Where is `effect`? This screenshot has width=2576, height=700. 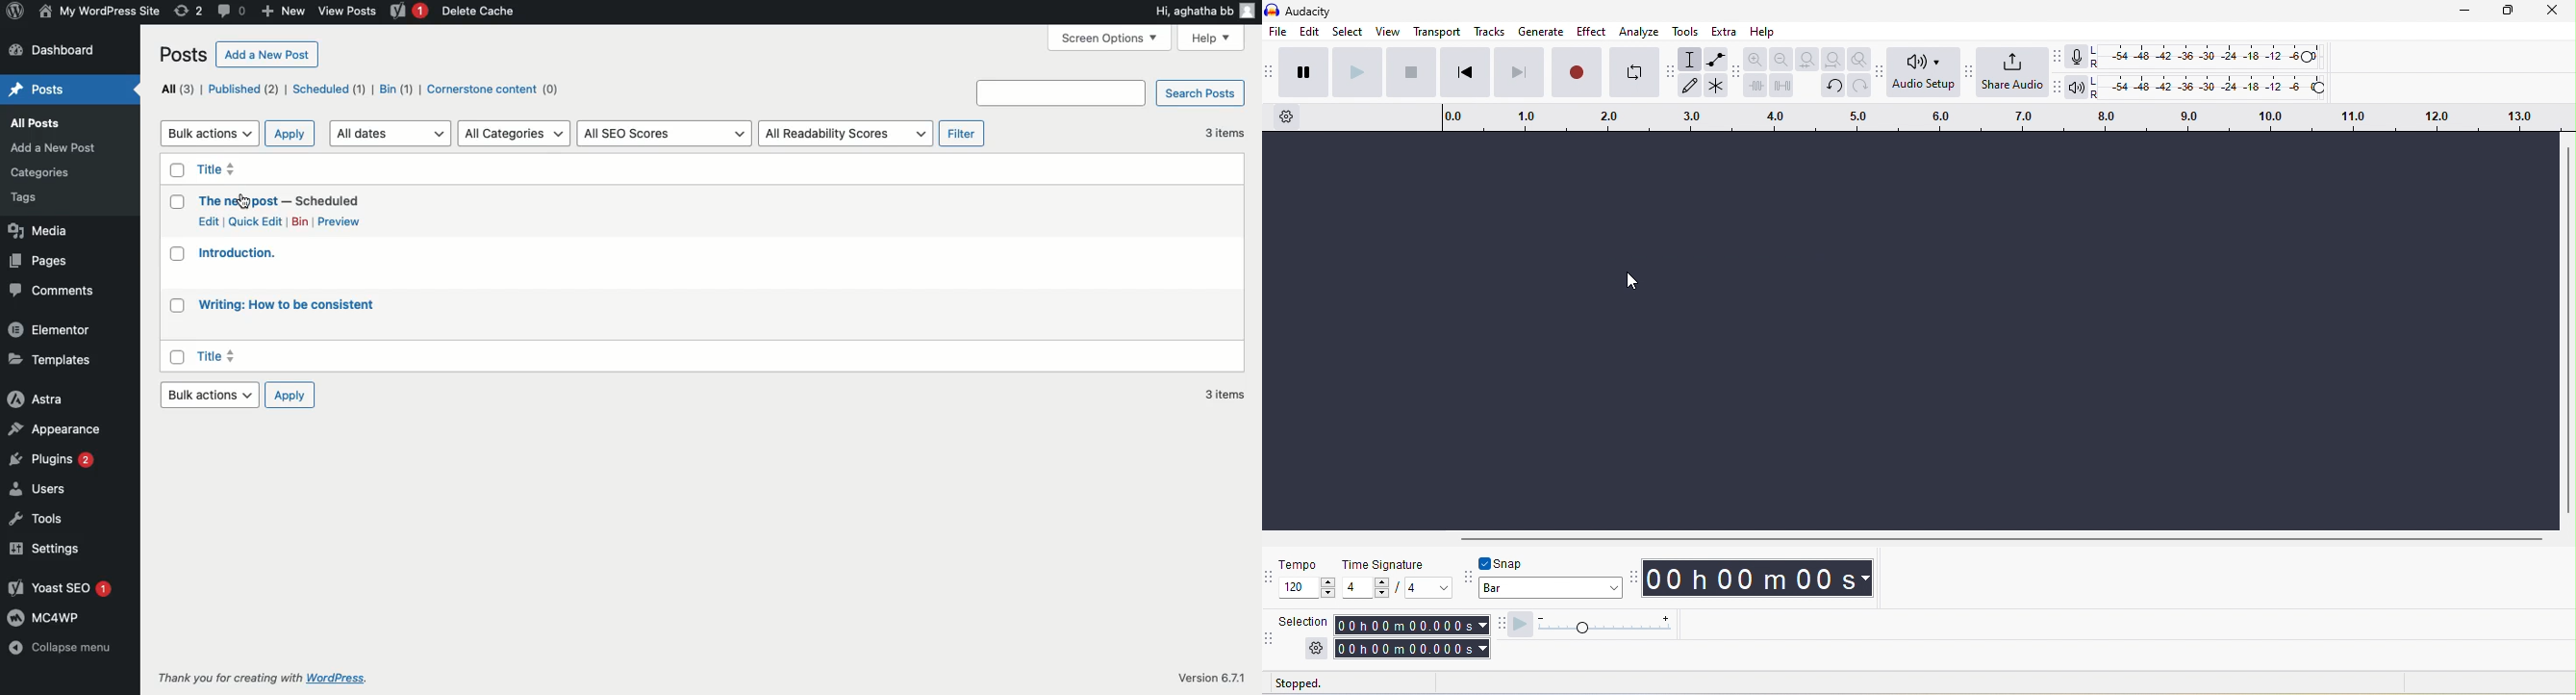
effect is located at coordinates (1591, 31).